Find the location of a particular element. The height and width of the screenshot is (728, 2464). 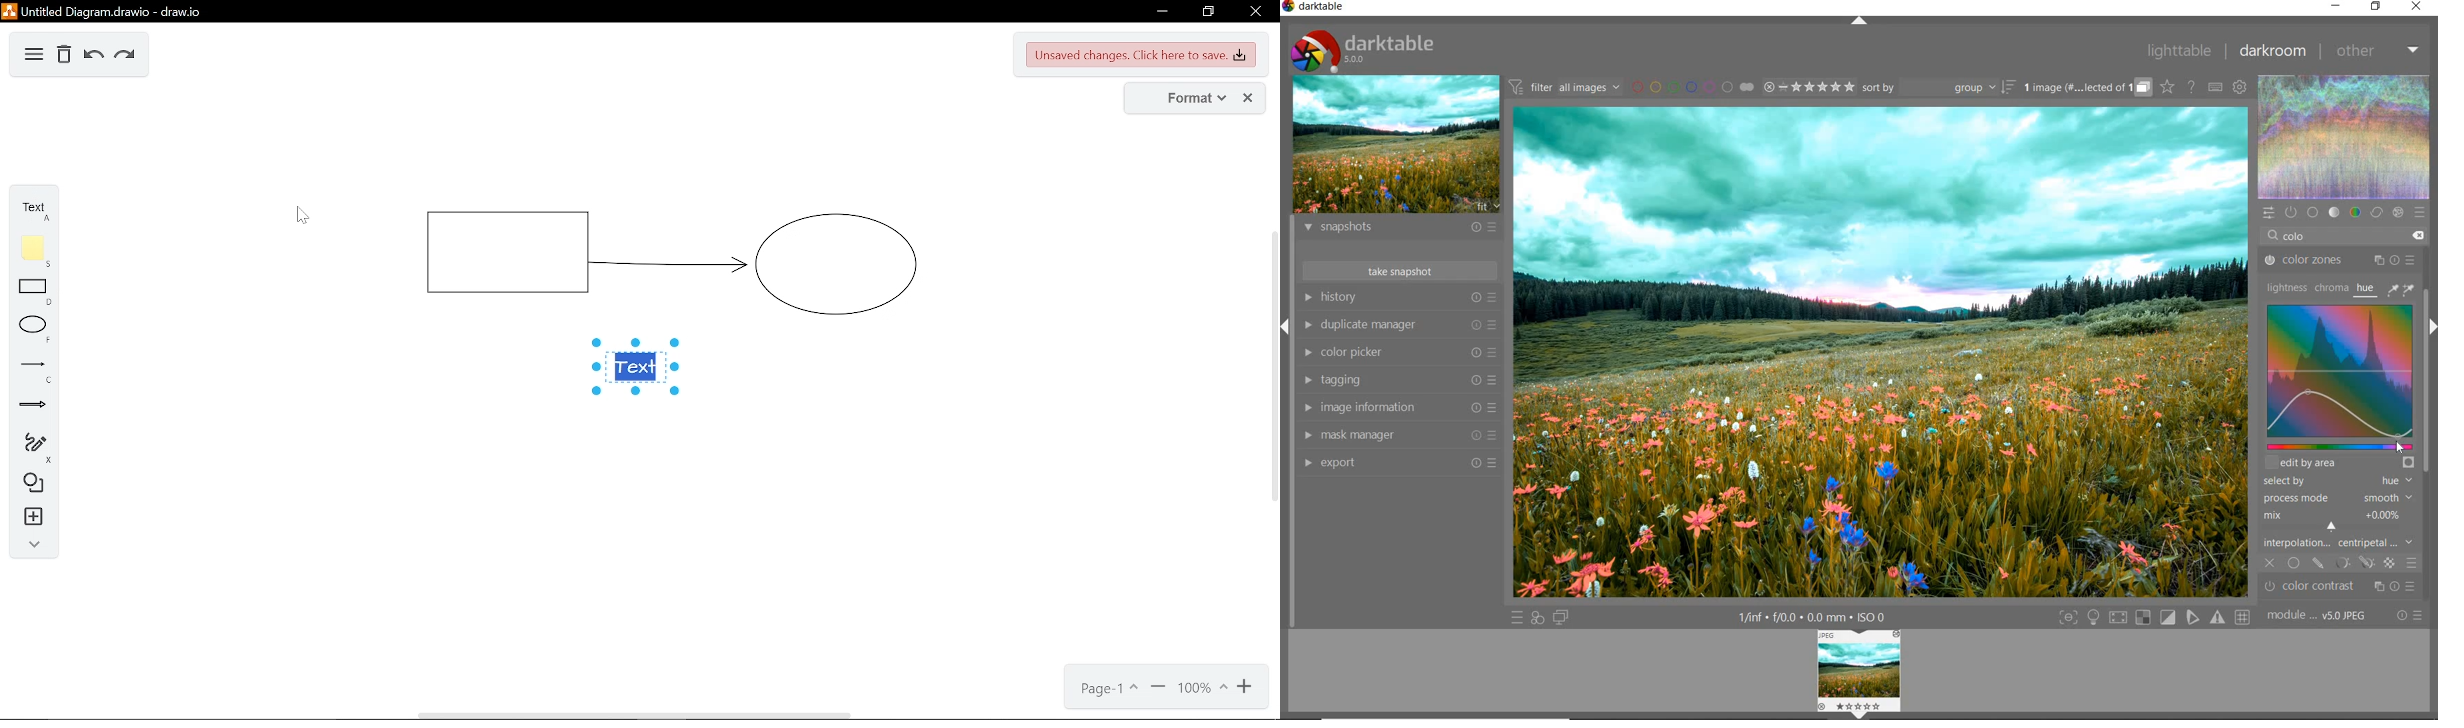

quick access for applying any of your styles is located at coordinates (1538, 618).